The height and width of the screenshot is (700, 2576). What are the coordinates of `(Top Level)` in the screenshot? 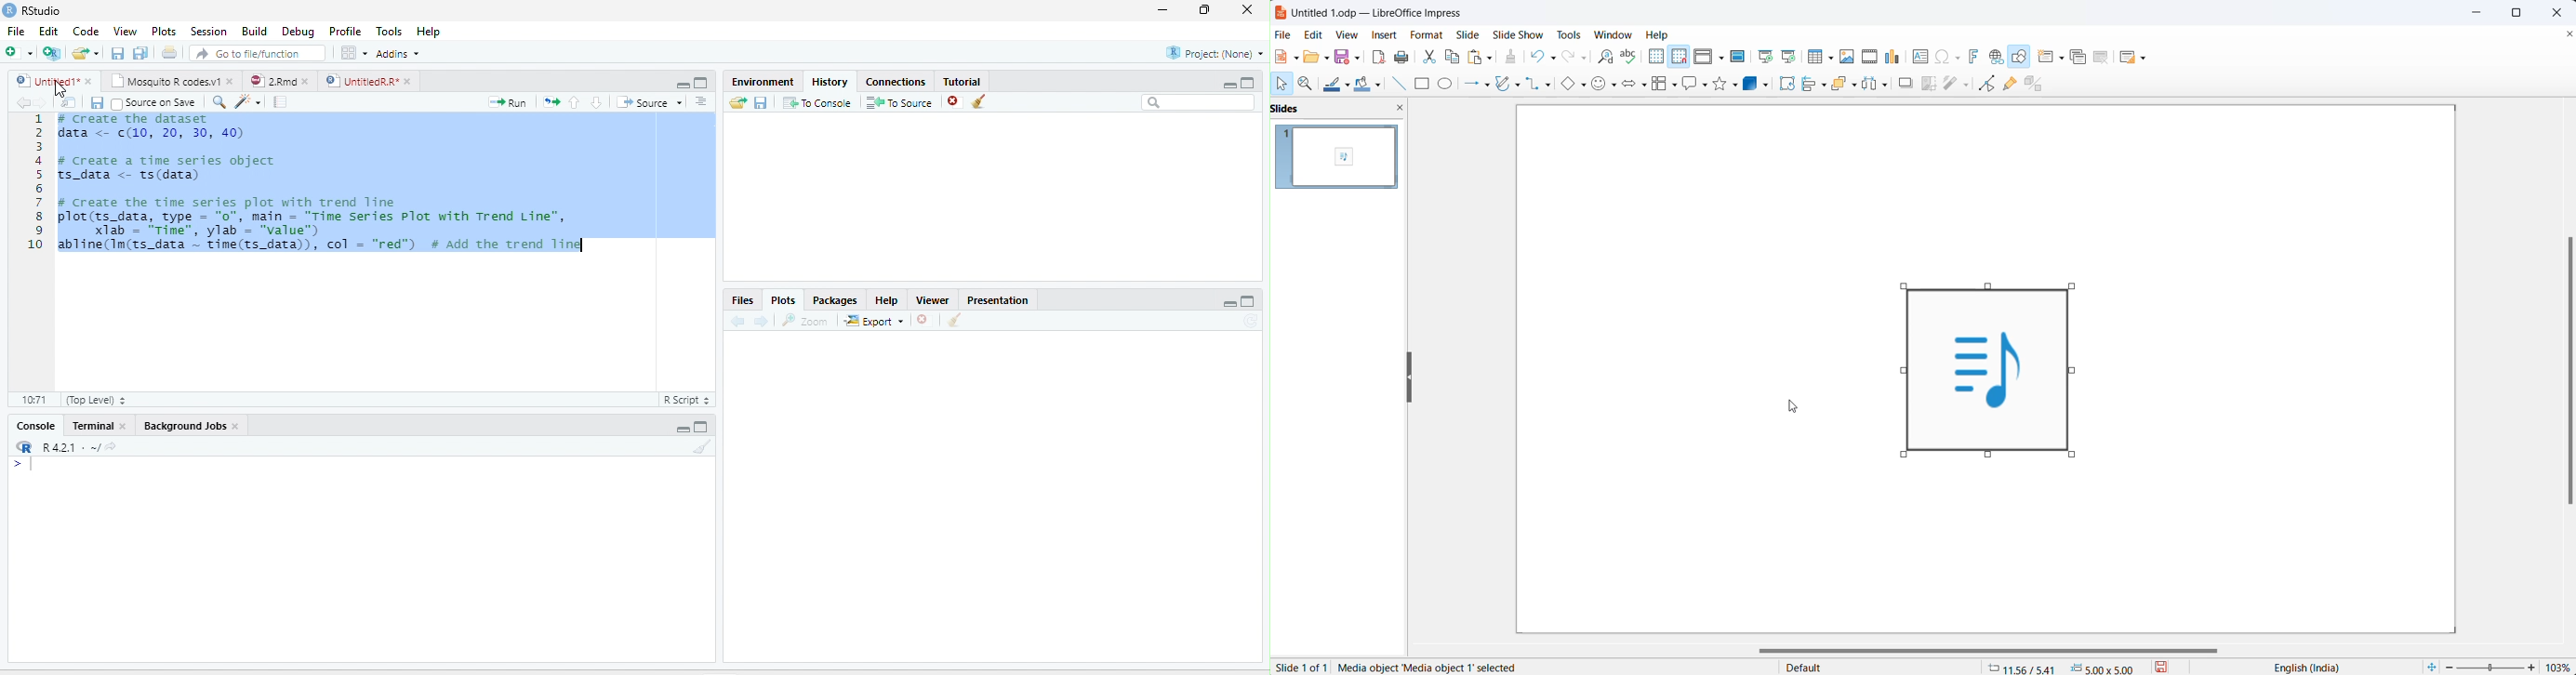 It's located at (95, 400).